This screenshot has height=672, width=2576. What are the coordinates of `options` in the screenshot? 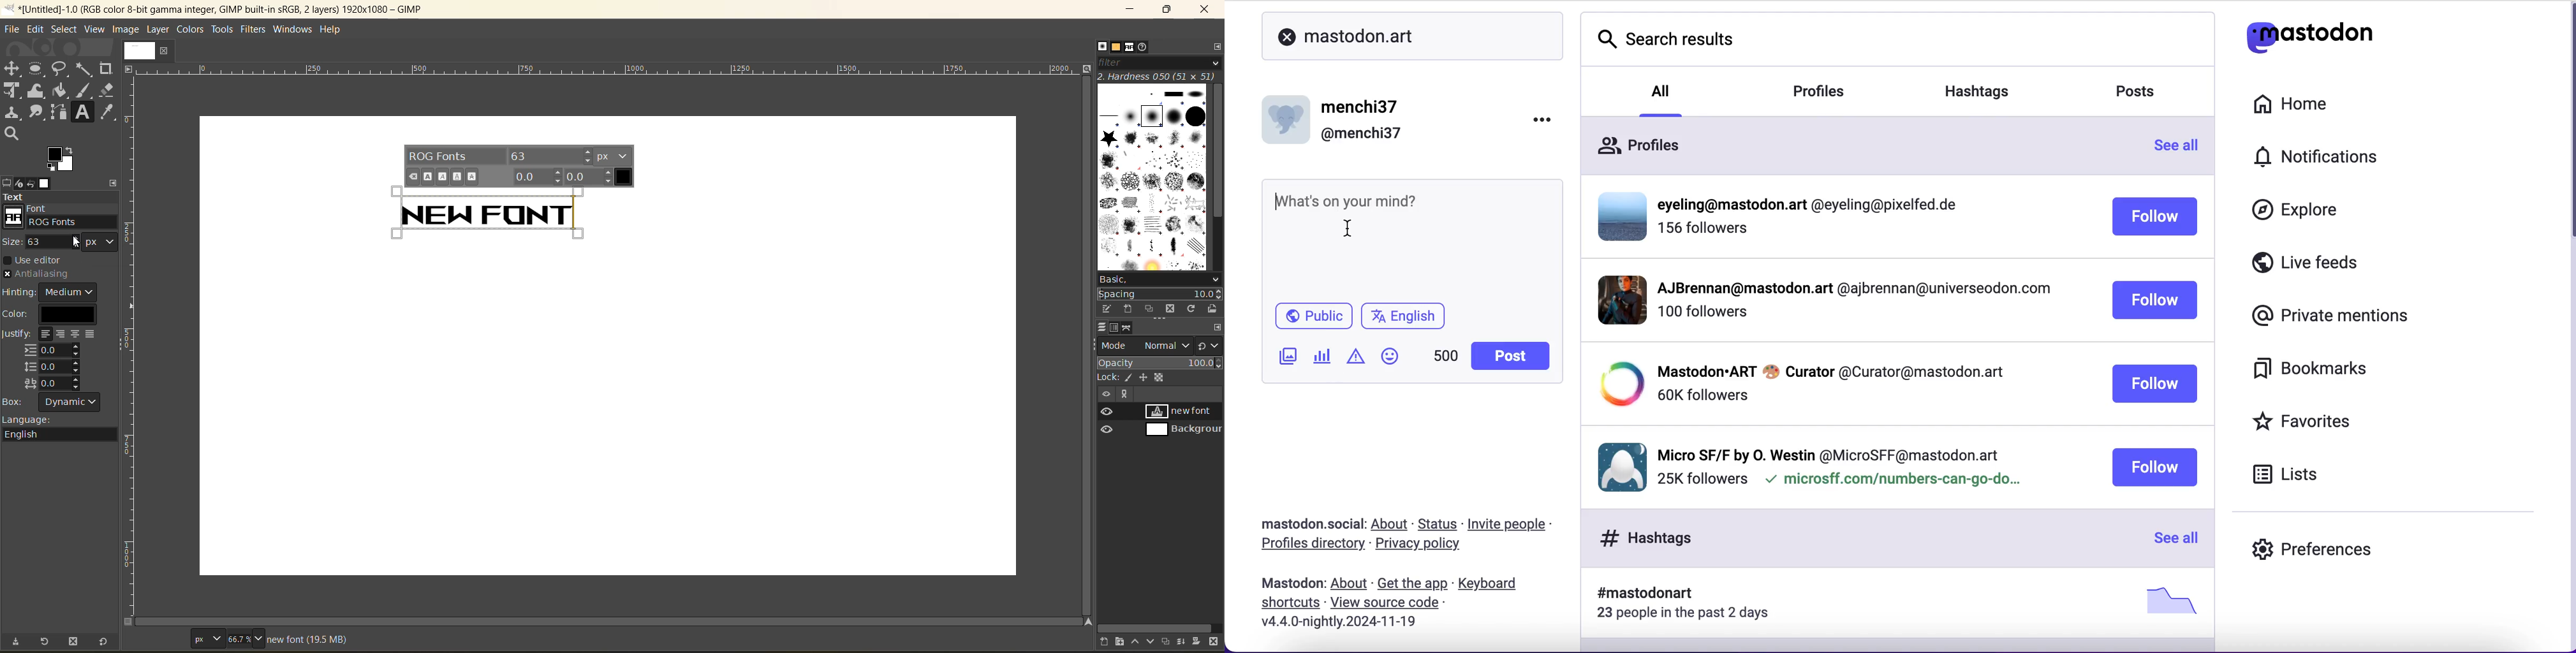 It's located at (1152, 175).